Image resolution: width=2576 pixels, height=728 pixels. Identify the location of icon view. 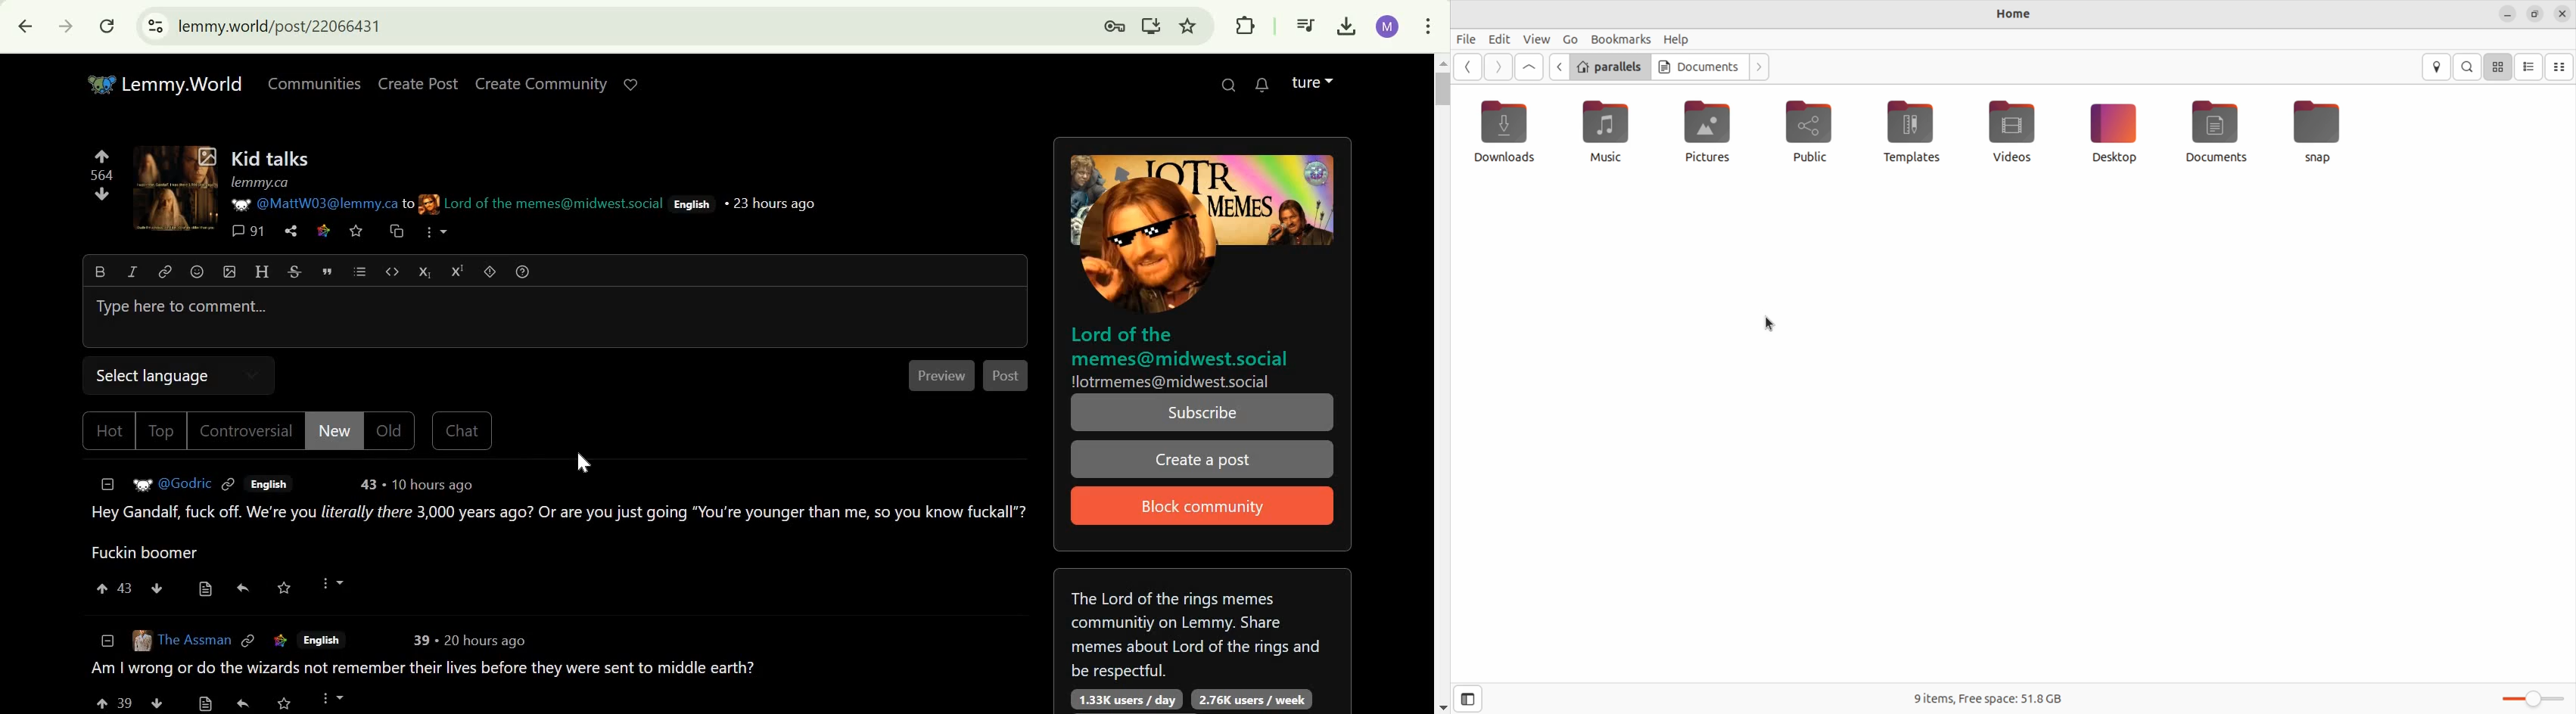
(2498, 68).